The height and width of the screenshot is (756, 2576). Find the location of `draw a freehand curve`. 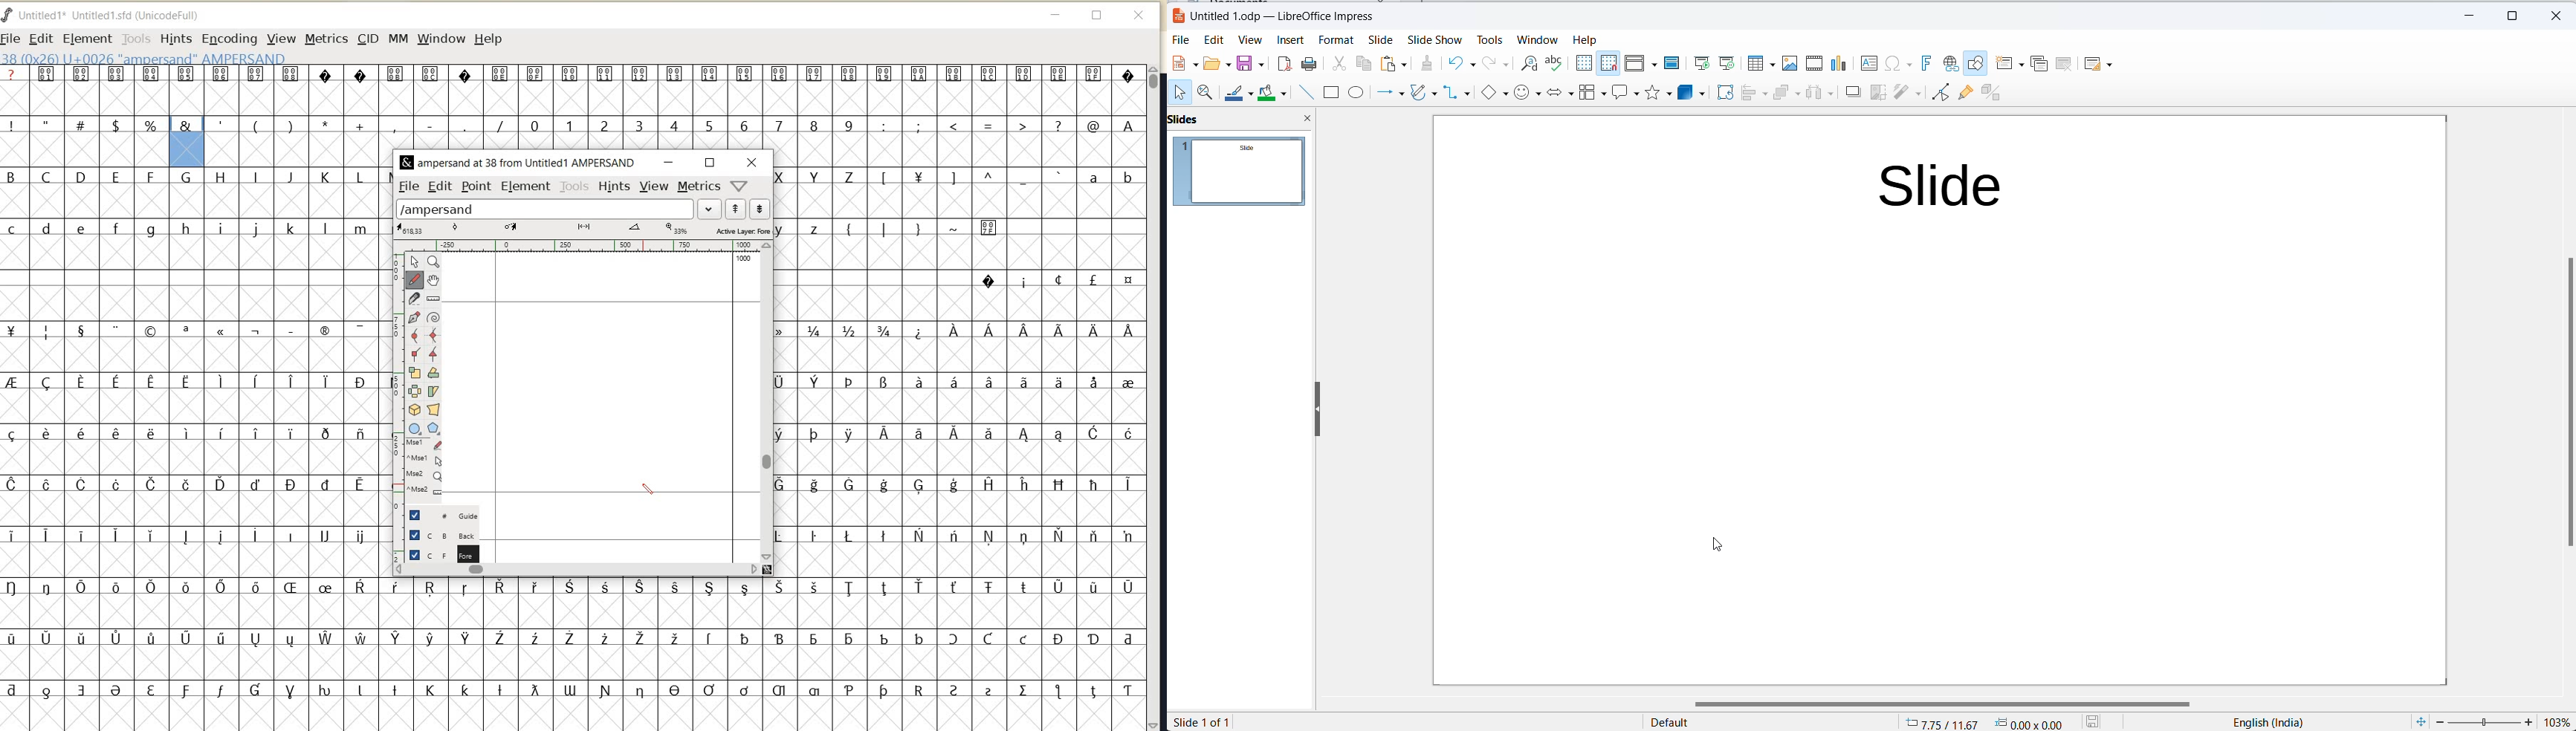

draw a freehand curve is located at coordinates (416, 279).